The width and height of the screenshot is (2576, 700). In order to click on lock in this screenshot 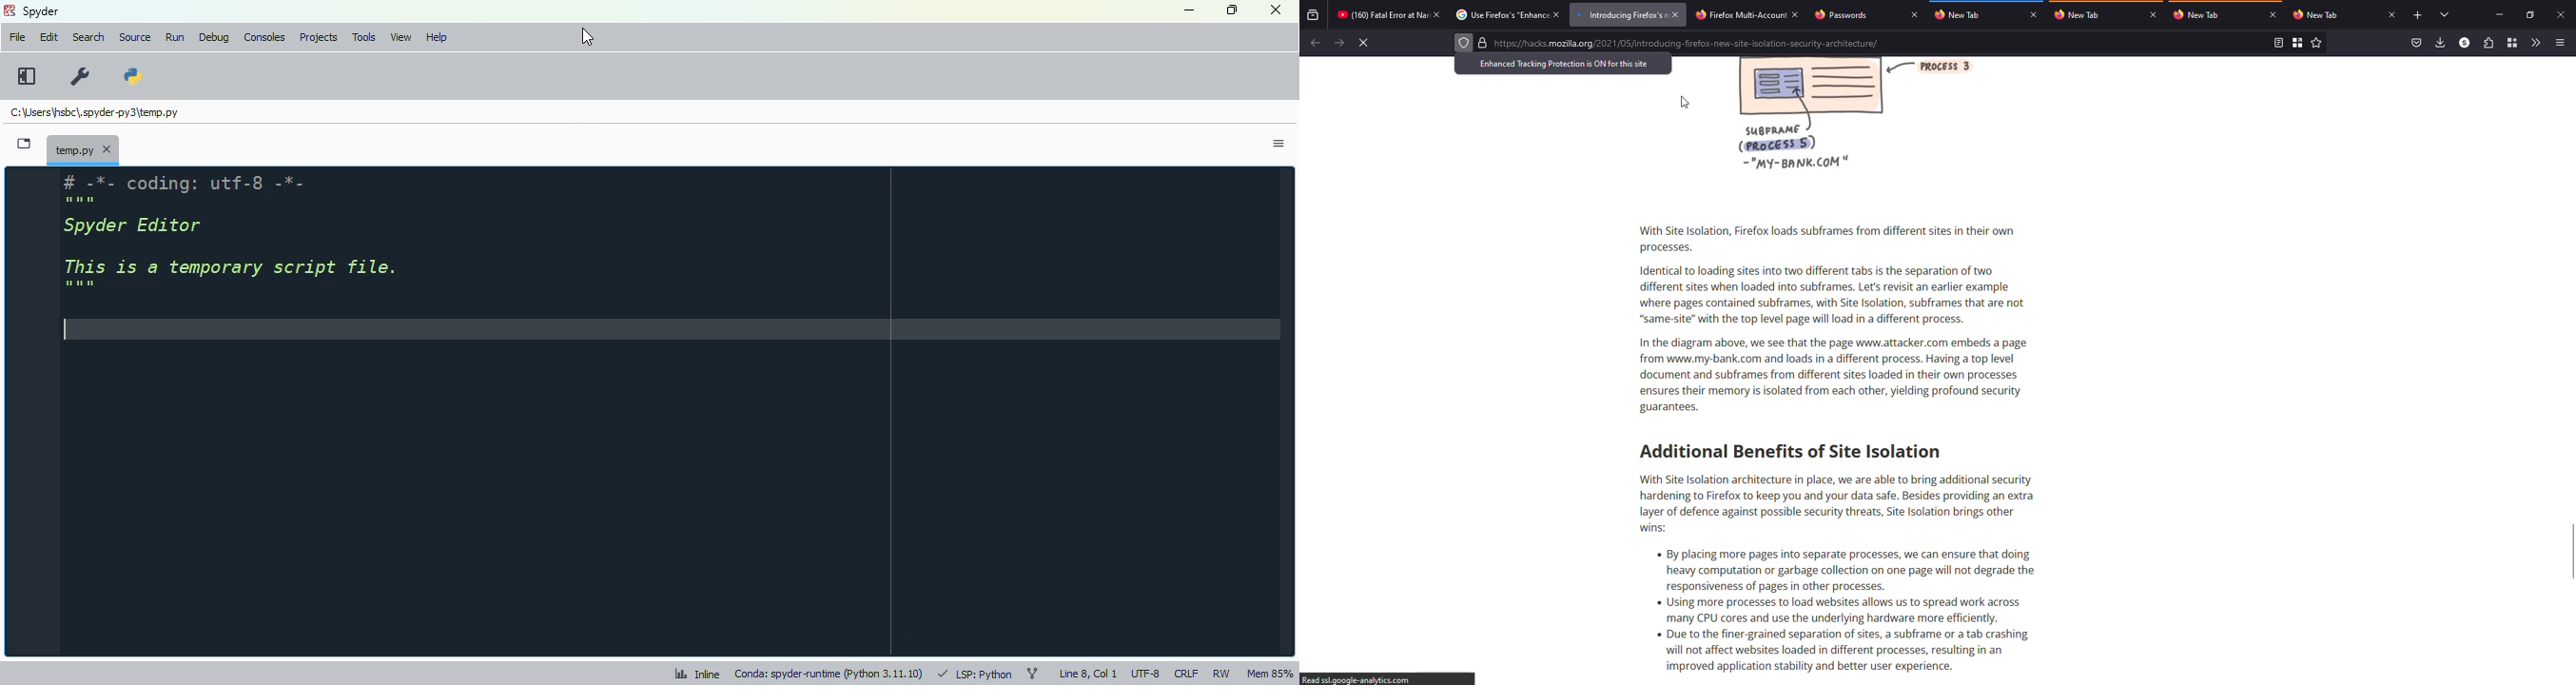, I will do `click(1482, 43)`.